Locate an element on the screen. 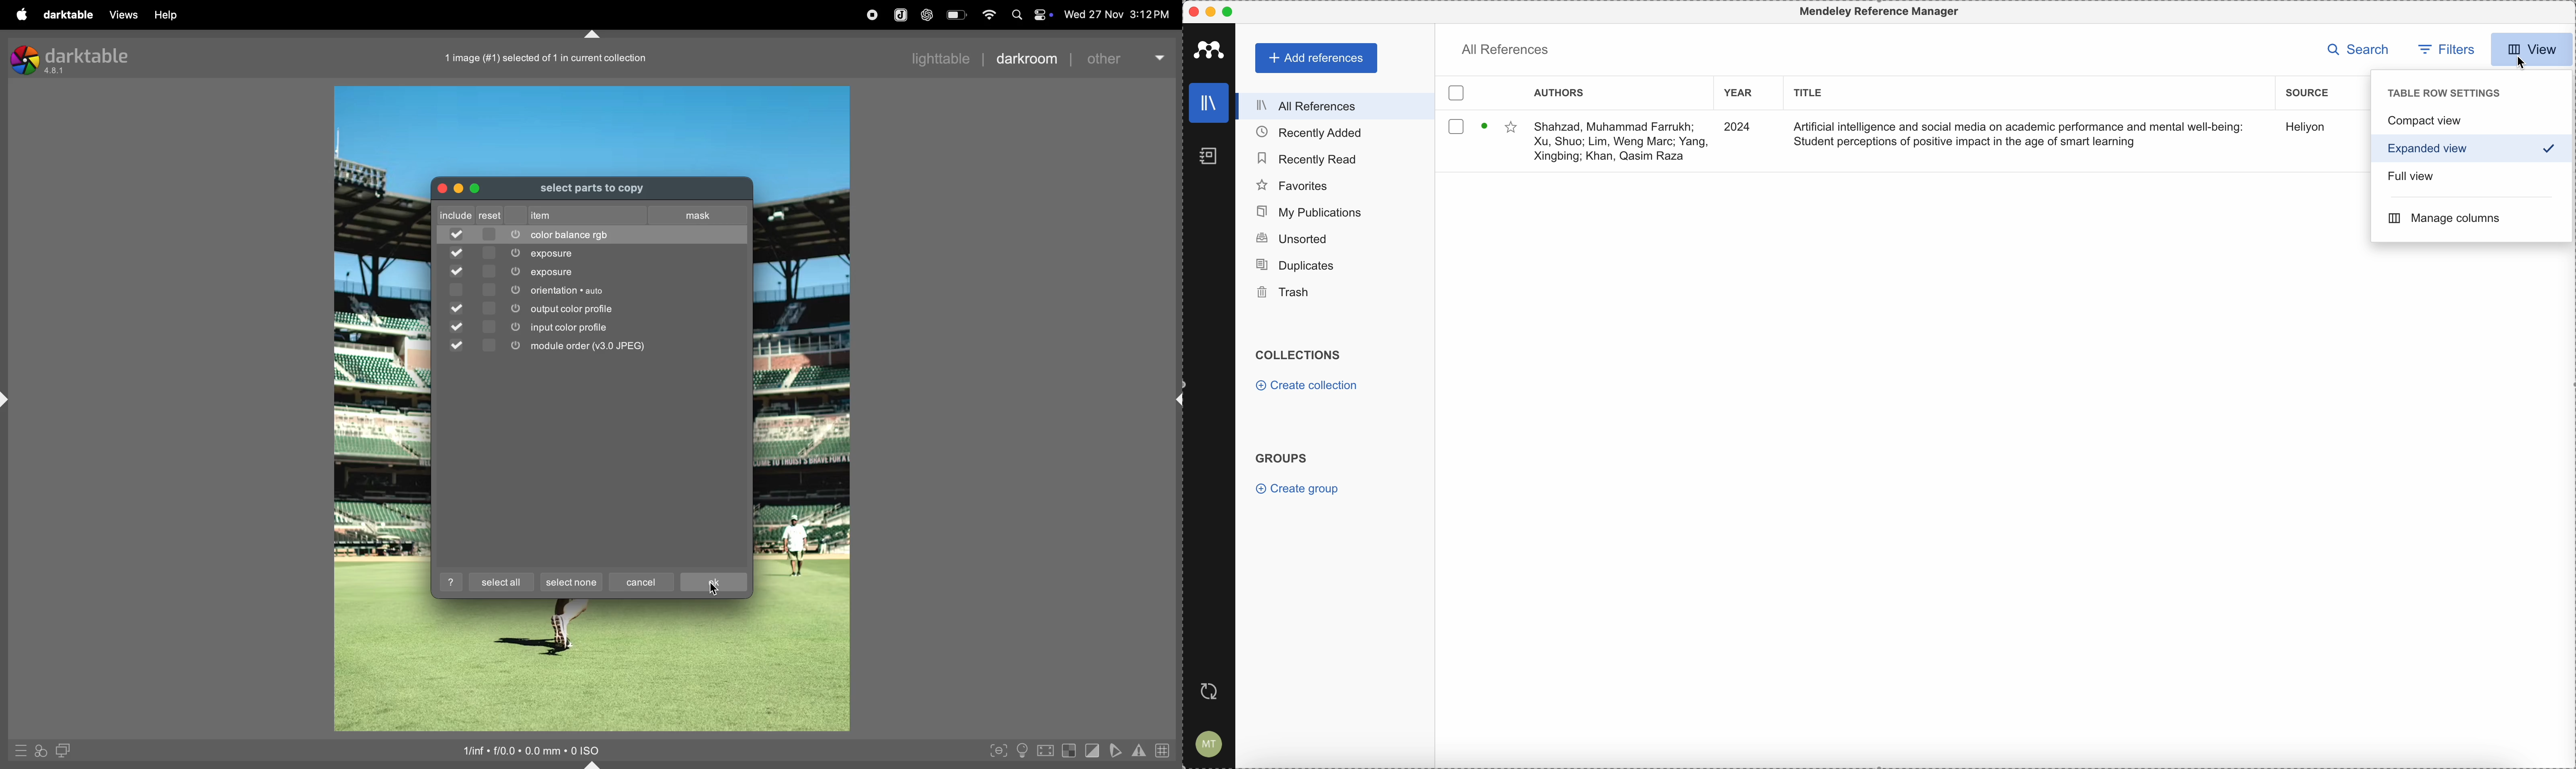  attention is located at coordinates (1140, 750).